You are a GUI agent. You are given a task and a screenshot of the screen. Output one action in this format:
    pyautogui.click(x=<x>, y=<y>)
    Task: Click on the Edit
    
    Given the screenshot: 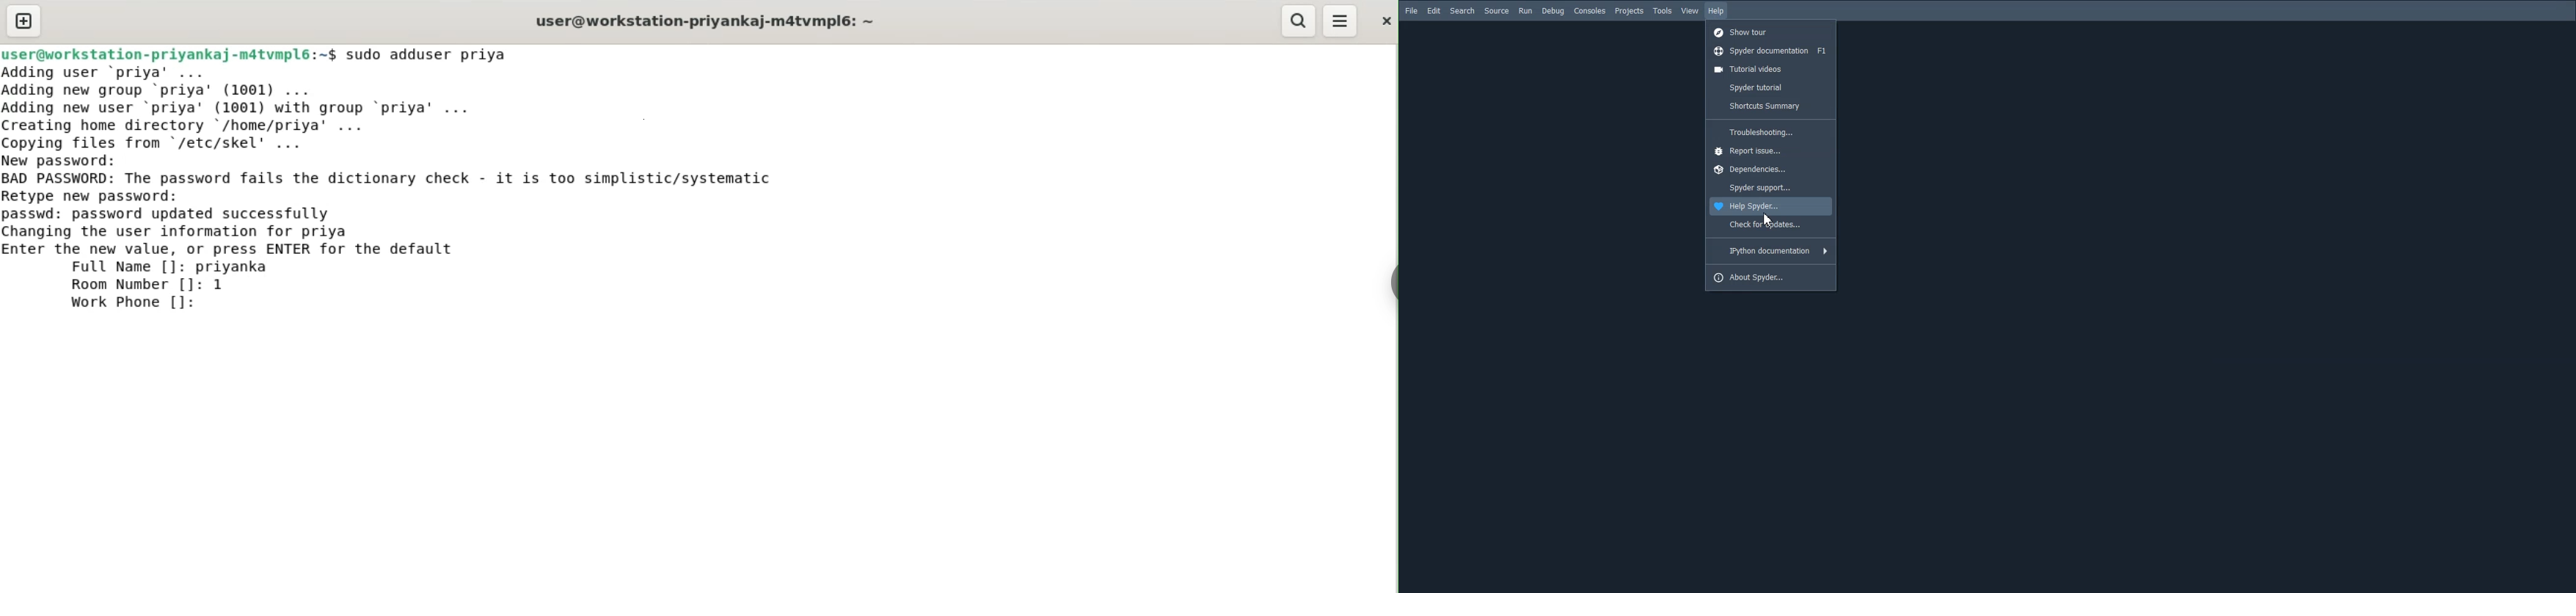 What is the action you would take?
    pyautogui.click(x=1434, y=10)
    